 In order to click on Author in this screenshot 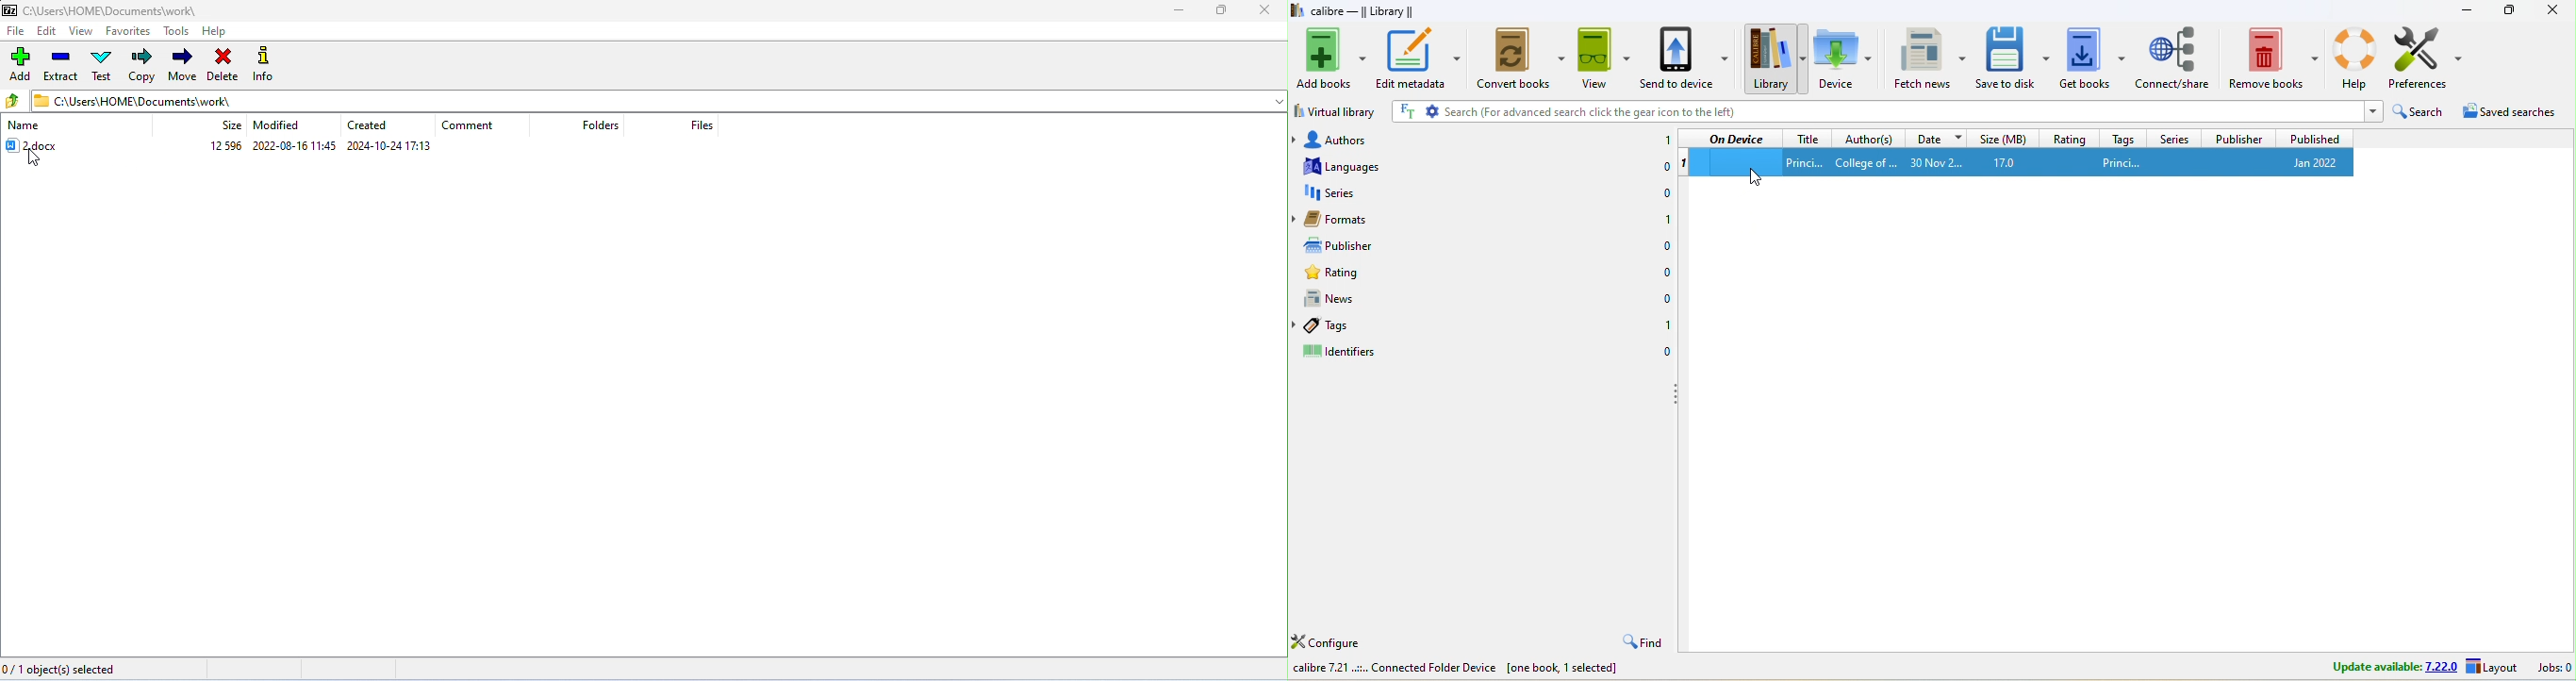, I will do `click(1865, 162)`.